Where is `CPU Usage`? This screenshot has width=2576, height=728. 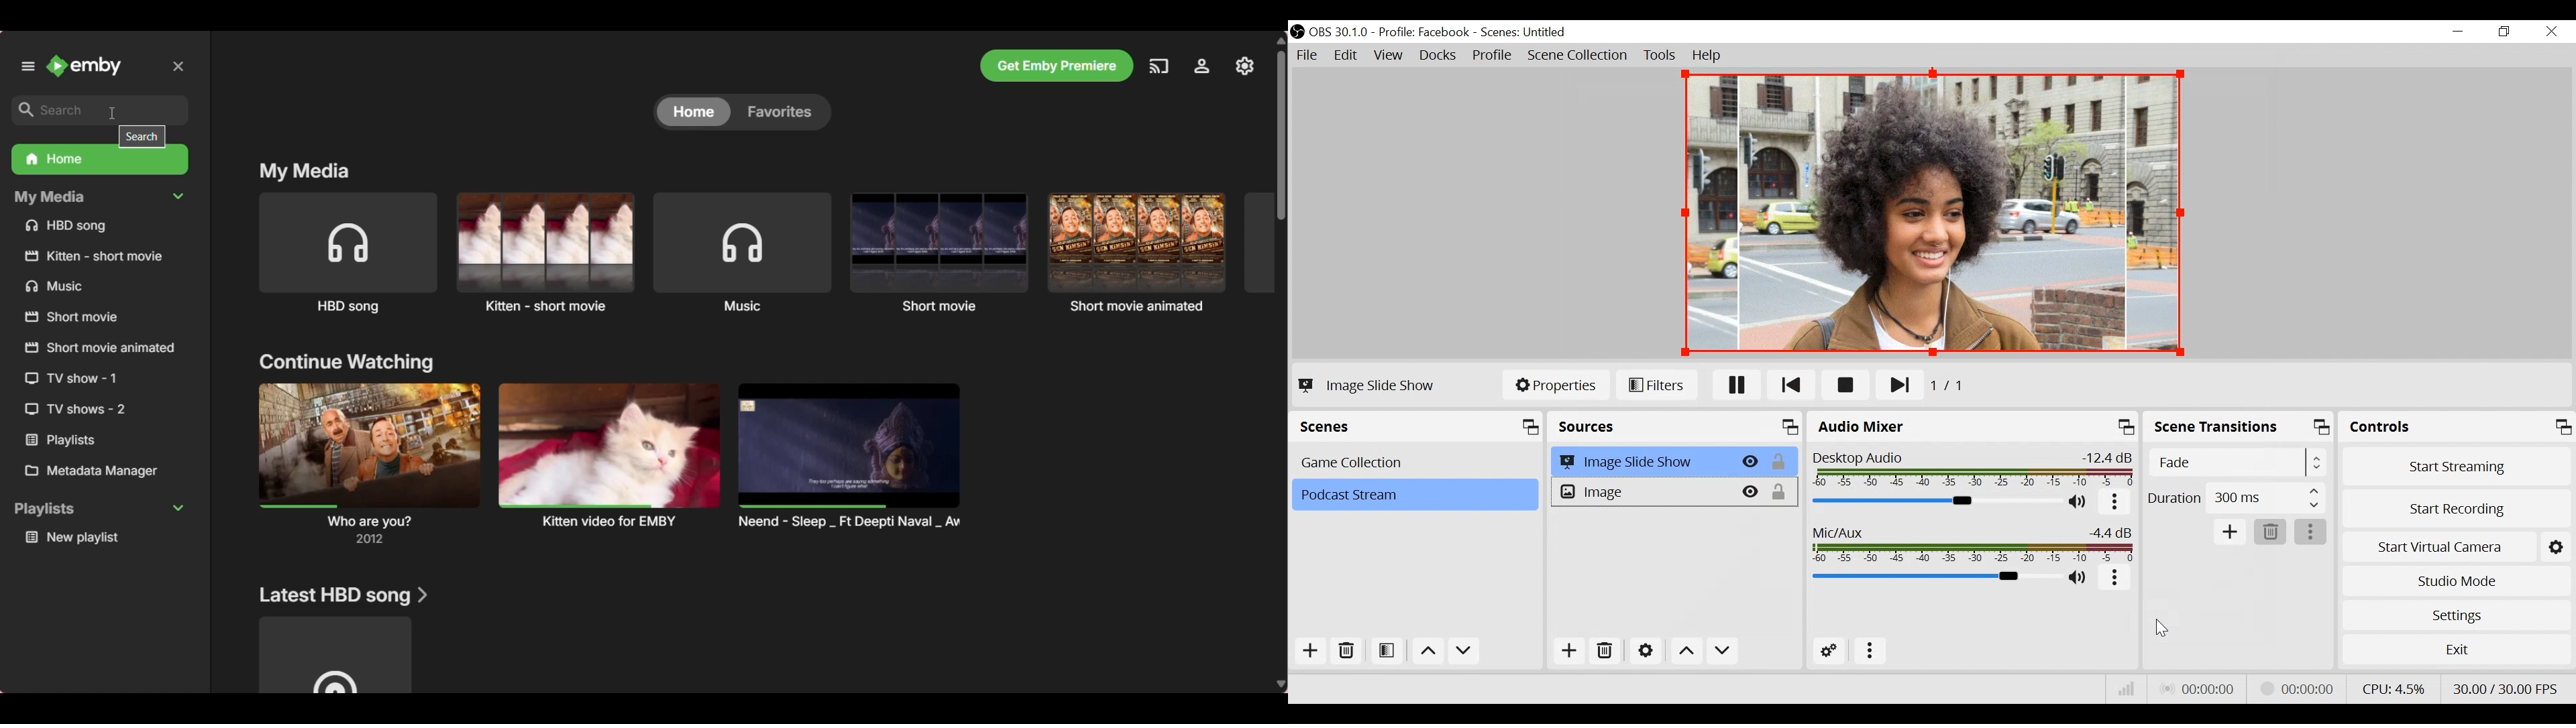 CPU Usage is located at coordinates (2392, 687).